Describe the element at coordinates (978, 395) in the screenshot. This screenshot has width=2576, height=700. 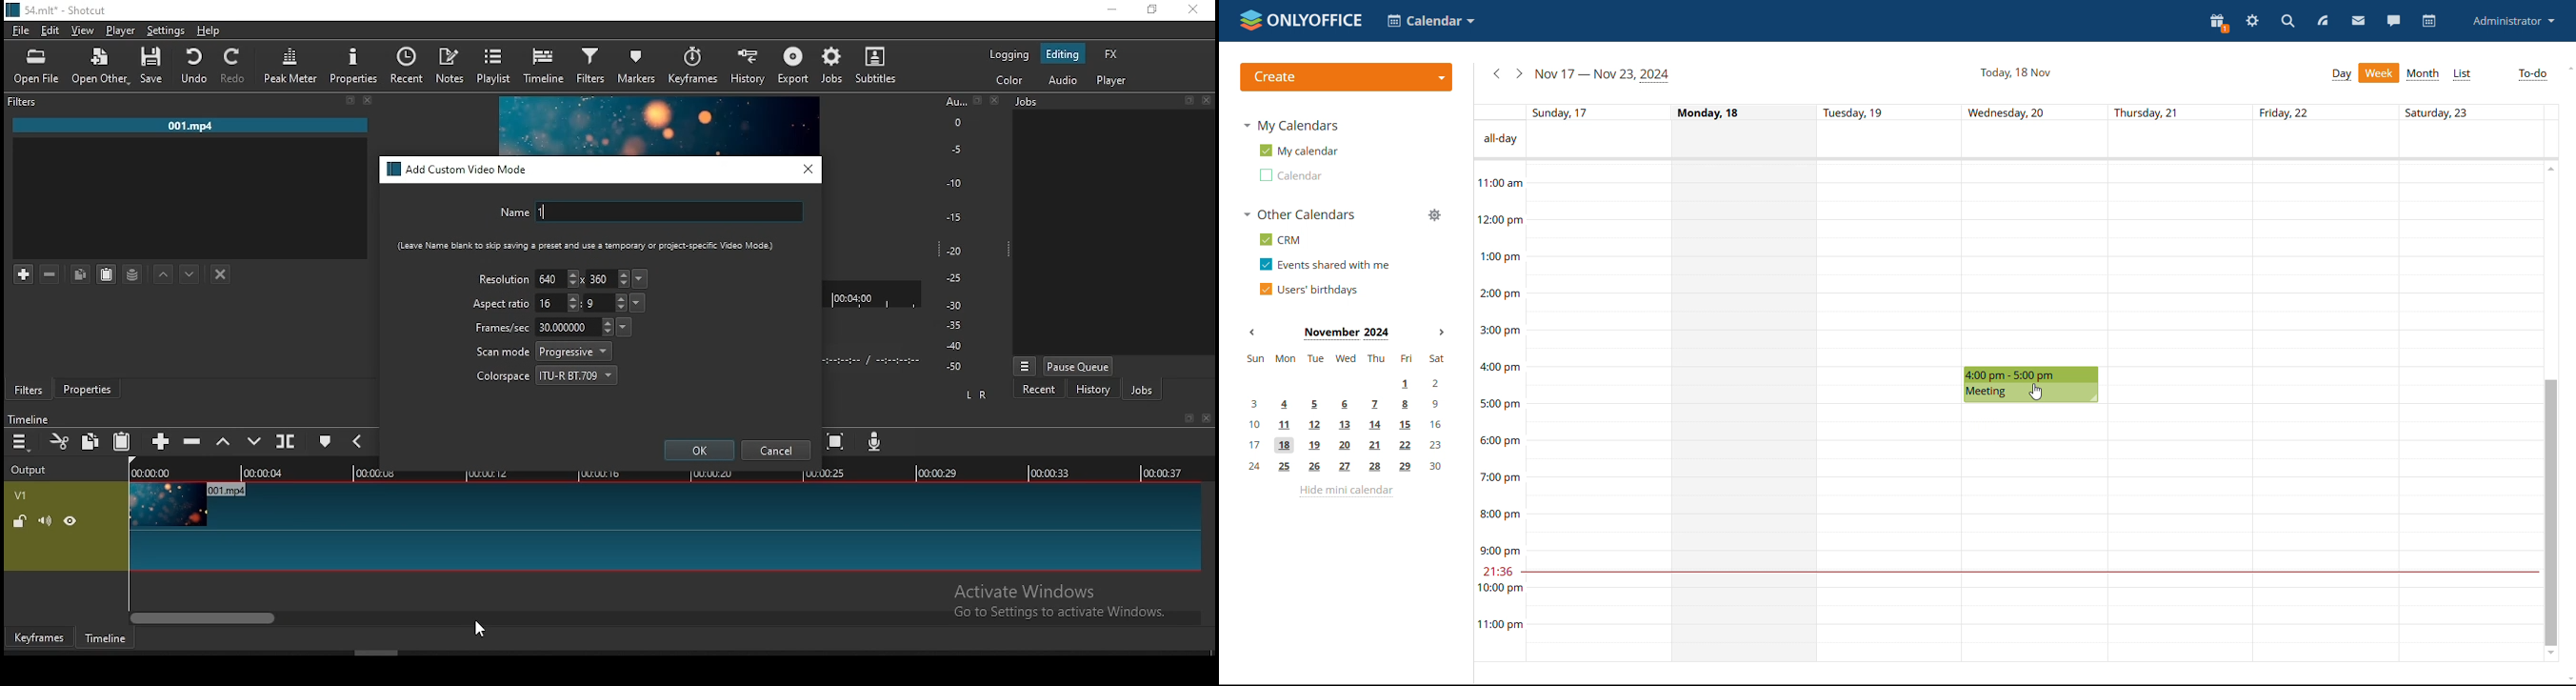
I see `L R` at that location.